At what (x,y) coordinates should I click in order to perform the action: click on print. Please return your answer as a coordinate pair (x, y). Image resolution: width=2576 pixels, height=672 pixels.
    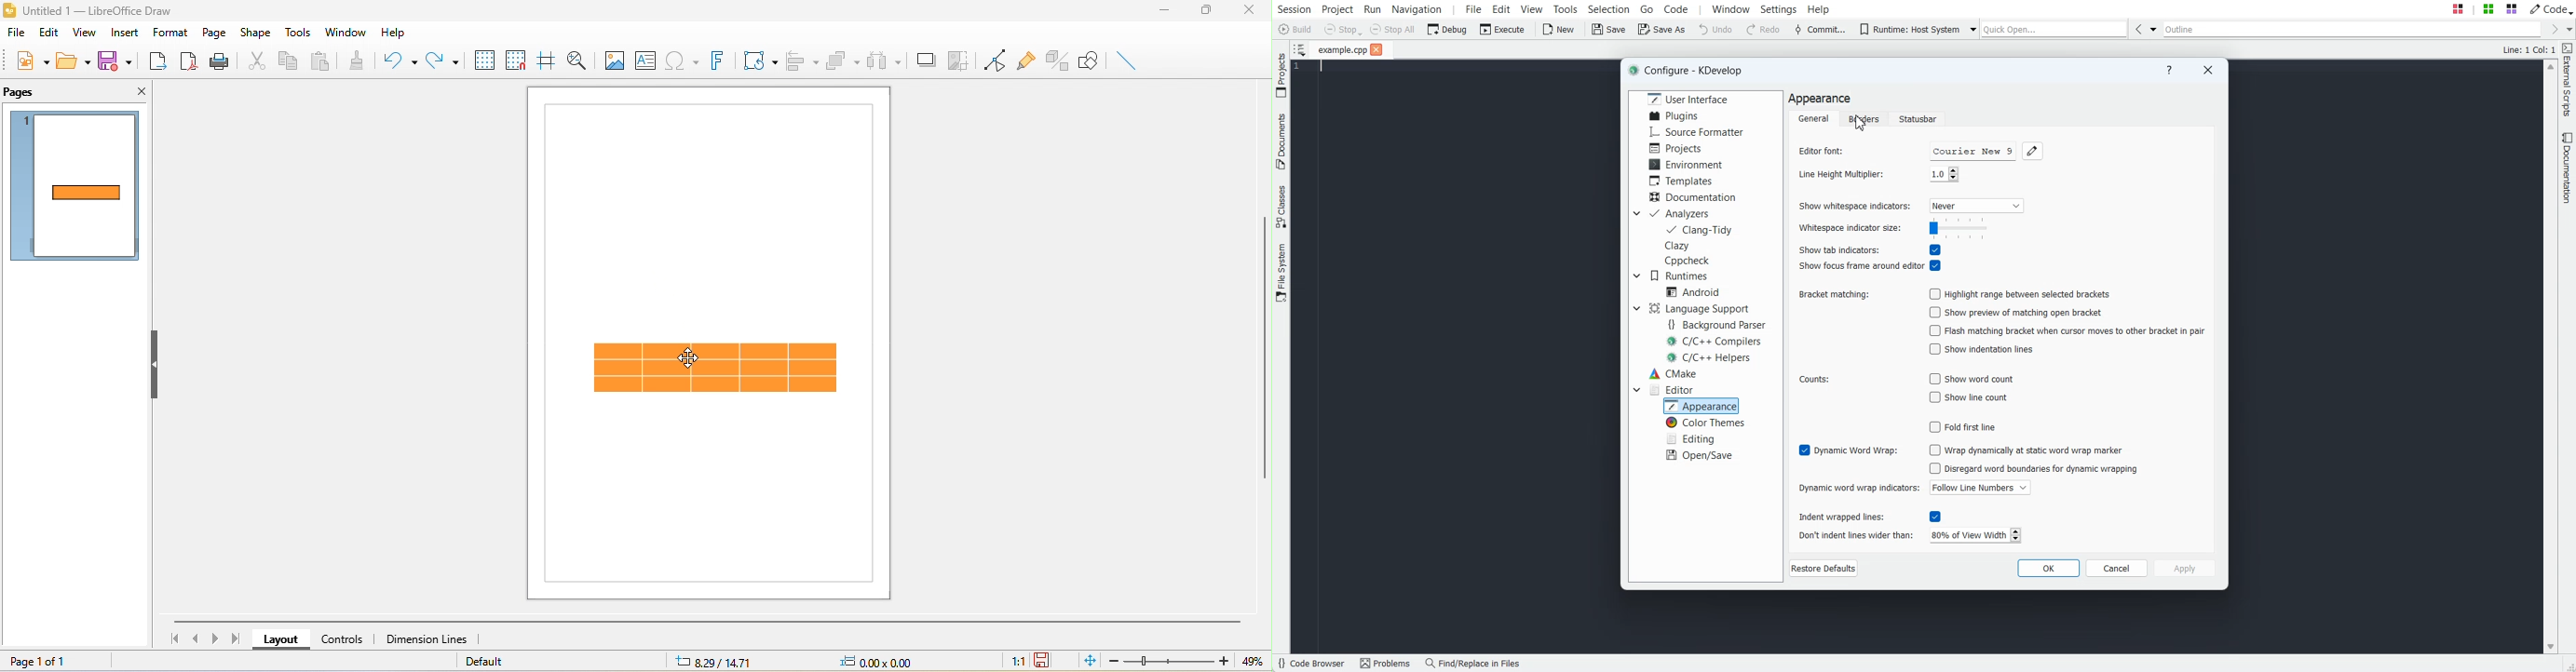
    Looking at the image, I should click on (219, 60).